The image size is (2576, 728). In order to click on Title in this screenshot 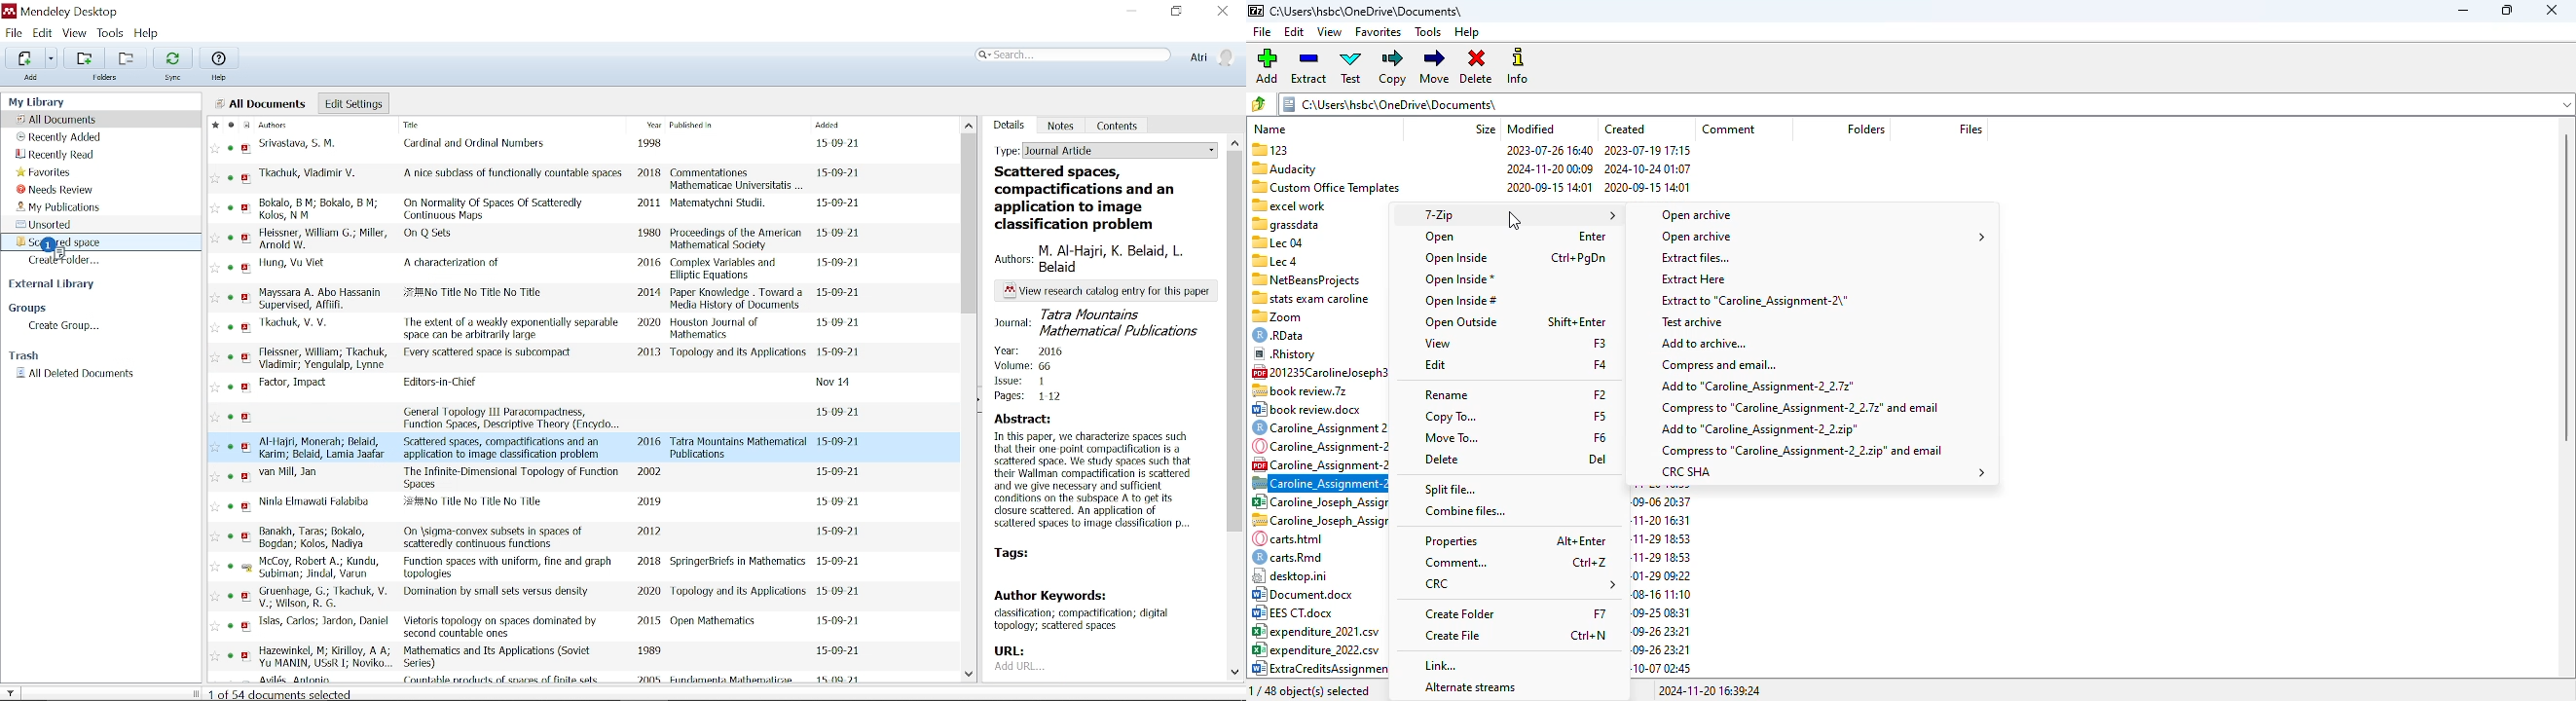, I will do `click(452, 127)`.